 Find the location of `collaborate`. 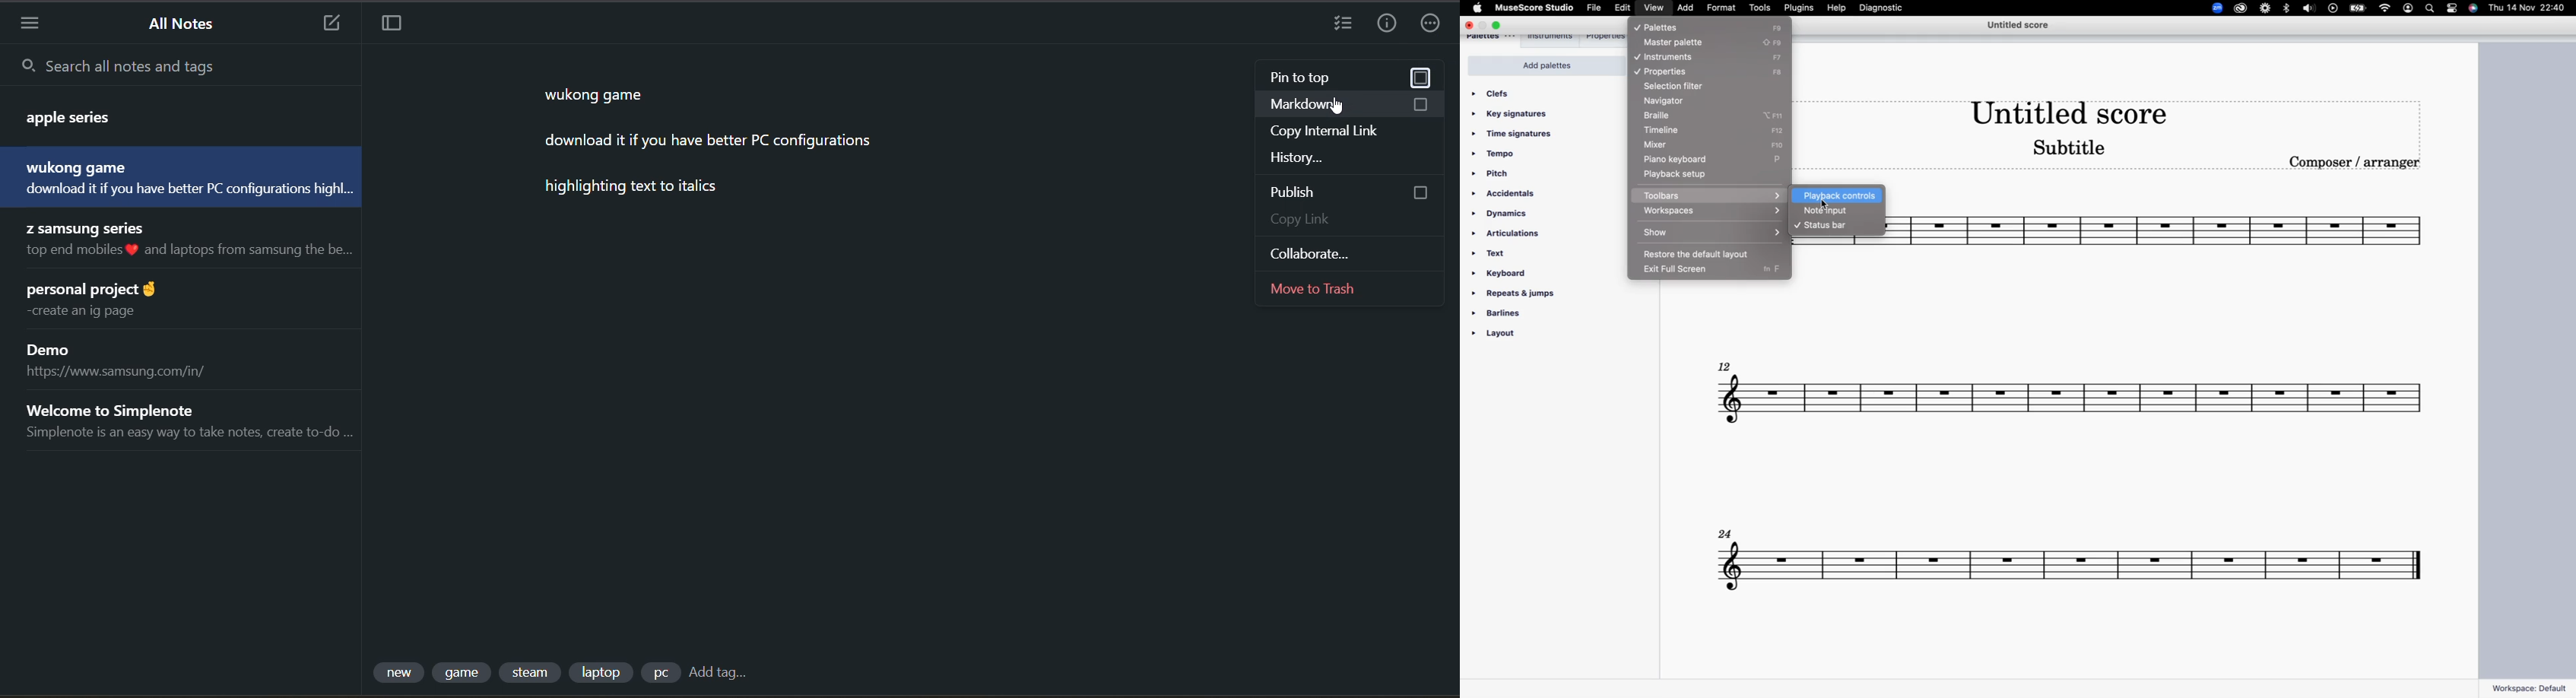

collaborate is located at coordinates (1327, 253).